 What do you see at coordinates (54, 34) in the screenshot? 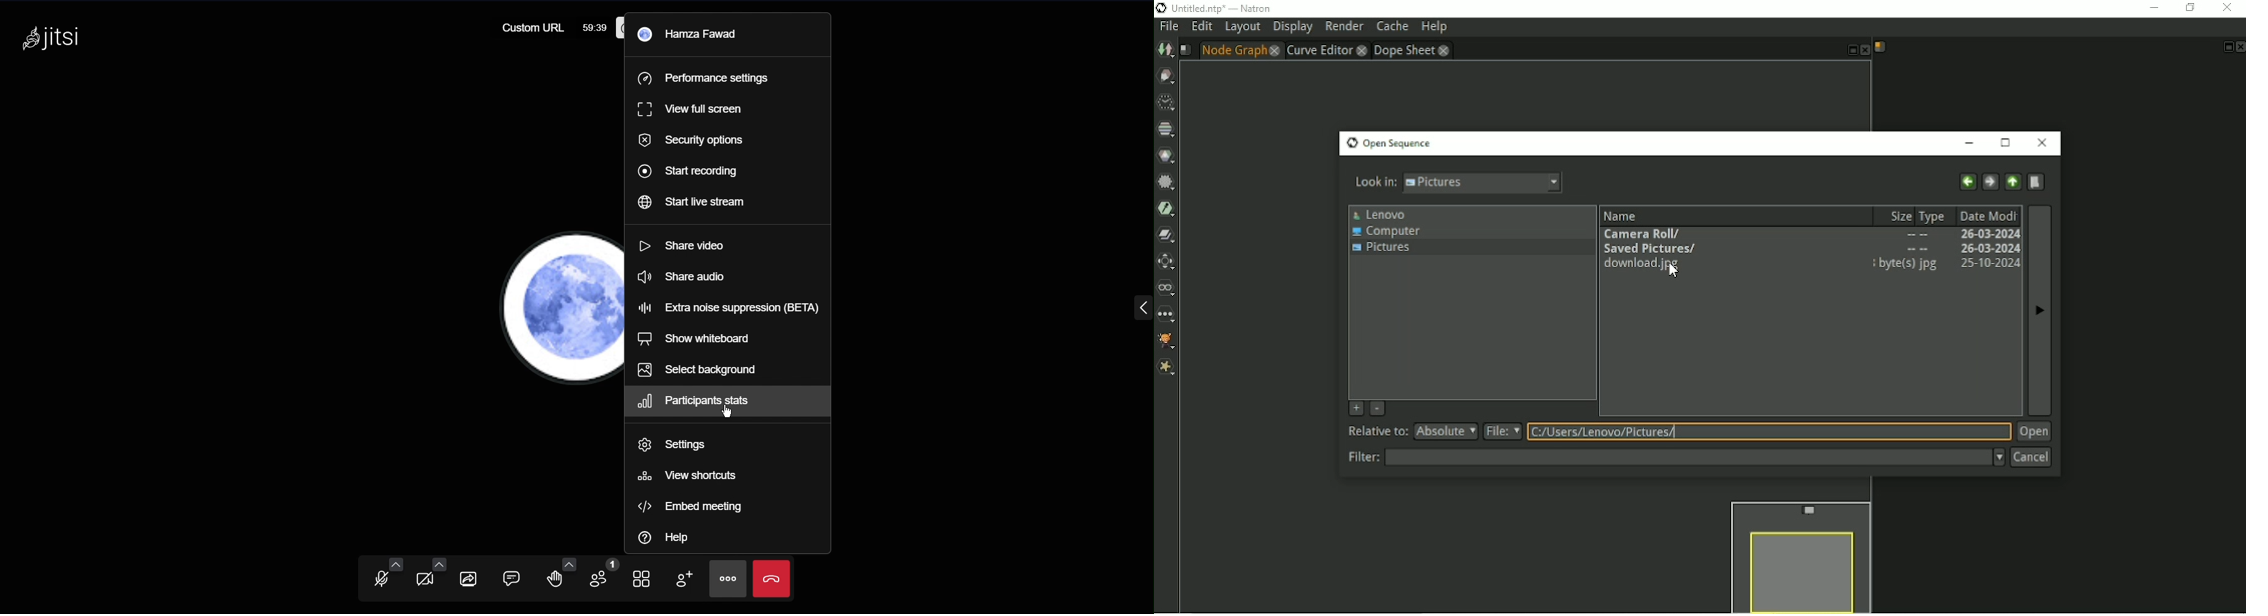
I see `jitsi` at bounding box center [54, 34].